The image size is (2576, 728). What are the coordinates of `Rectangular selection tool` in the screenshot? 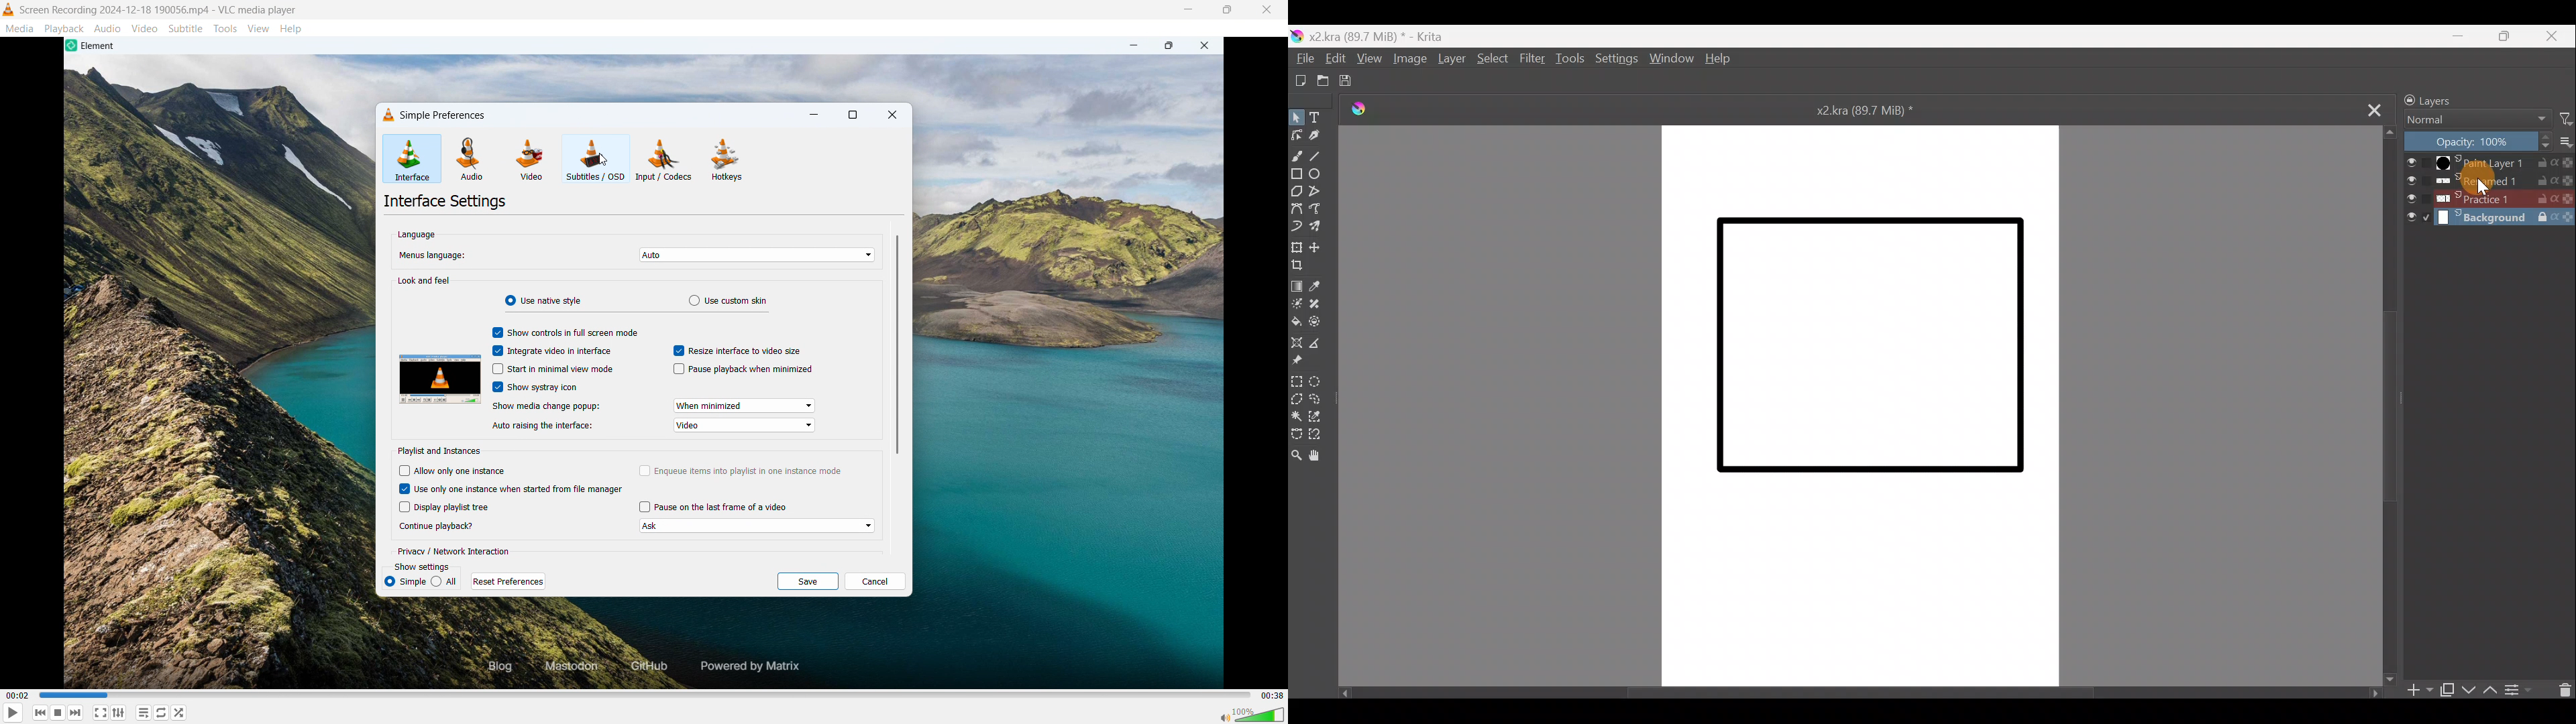 It's located at (1297, 381).